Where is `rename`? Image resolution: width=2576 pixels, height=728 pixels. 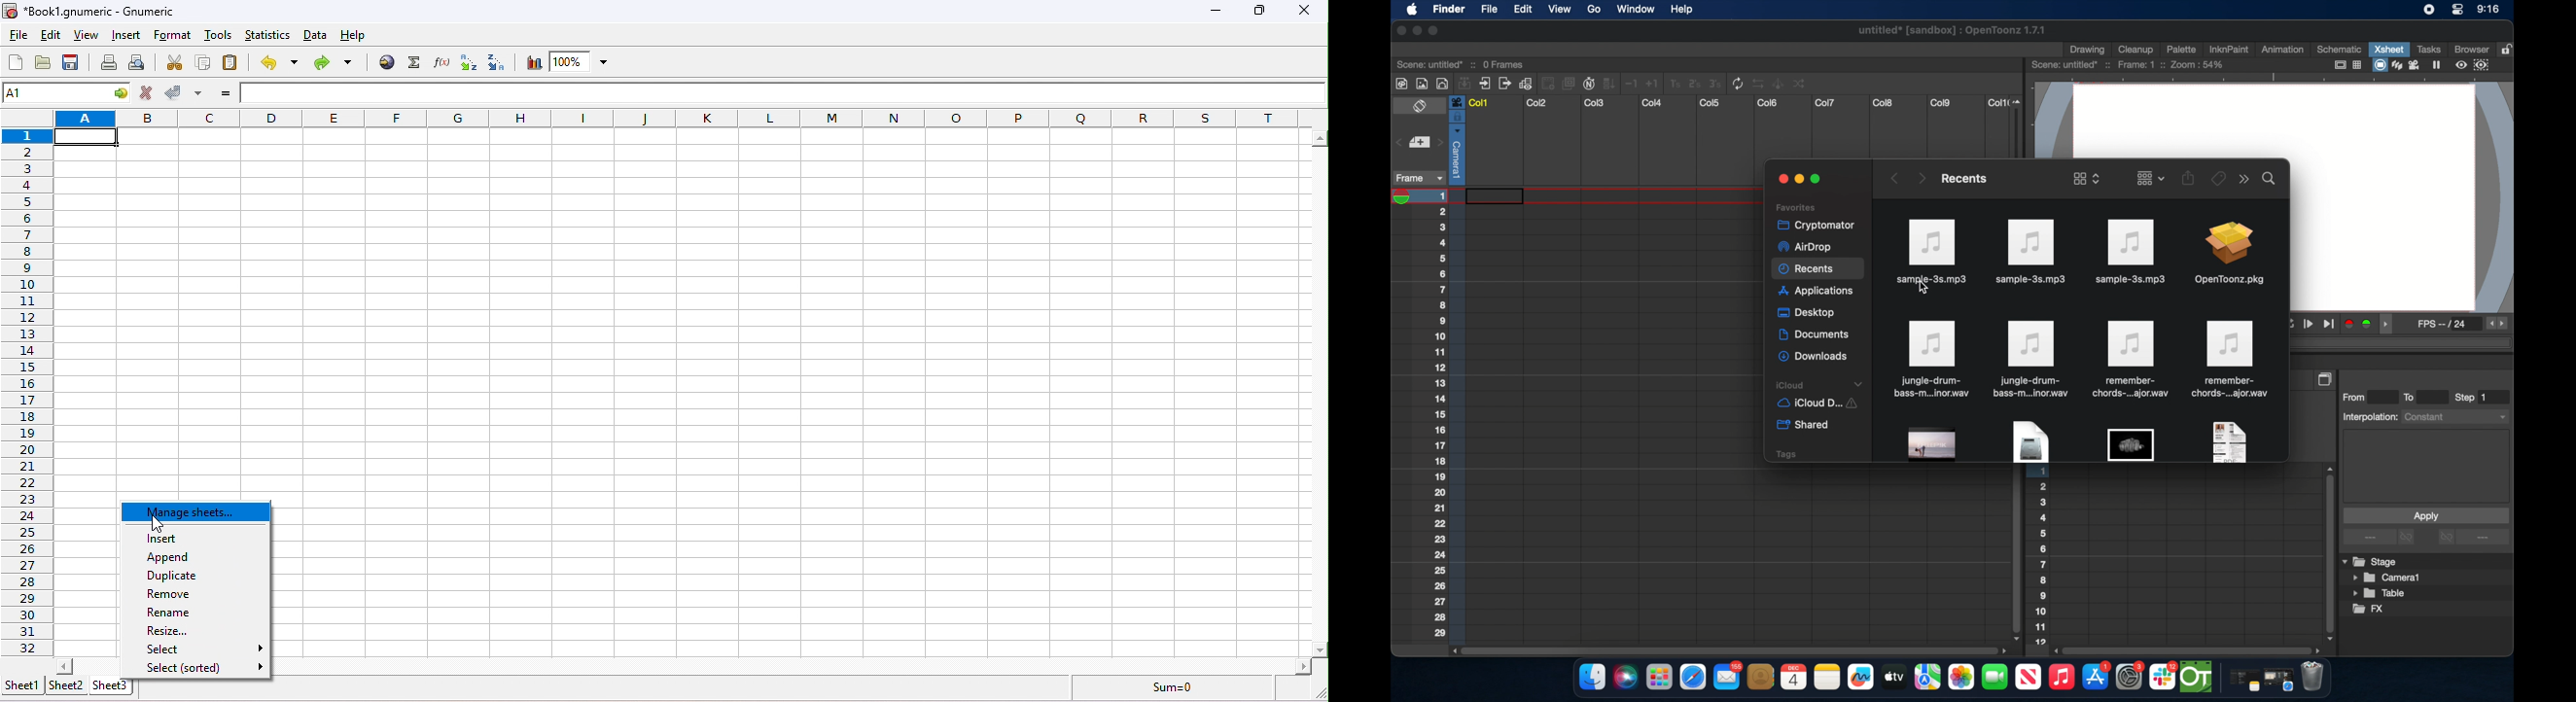 rename is located at coordinates (191, 613).